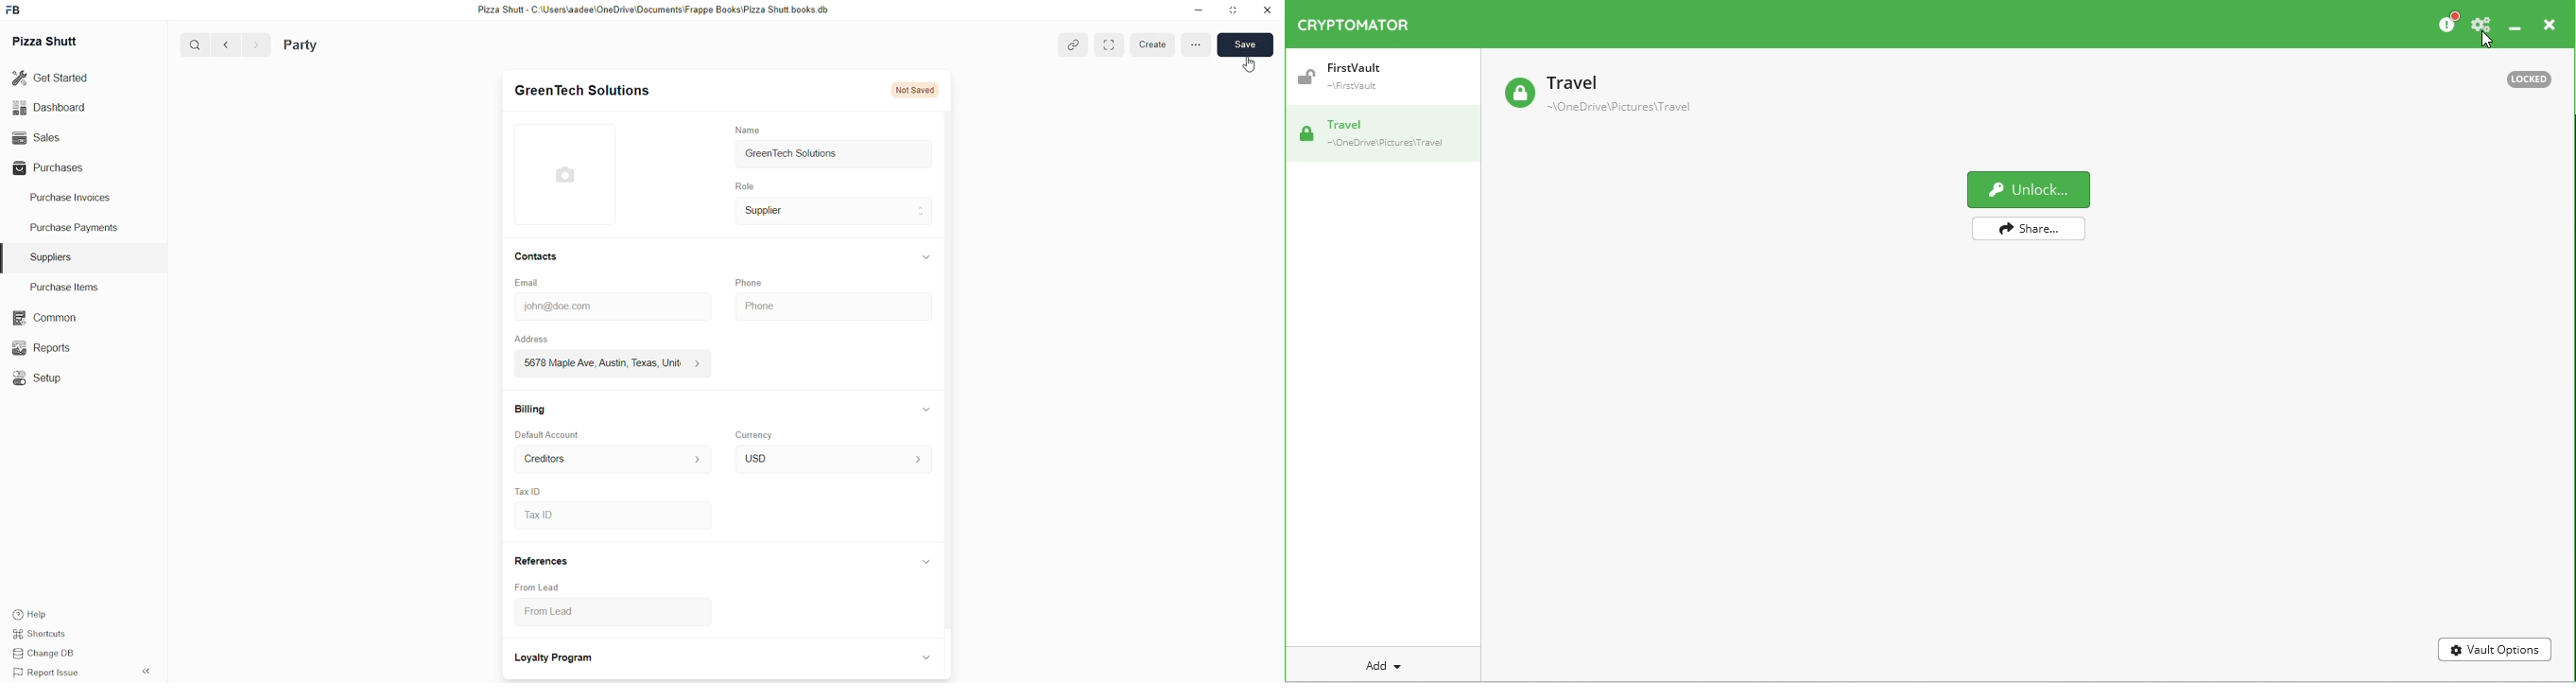 The image size is (2576, 700). Describe the element at coordinates (530, 407) in the screenshot. I see `Billing` at that location.